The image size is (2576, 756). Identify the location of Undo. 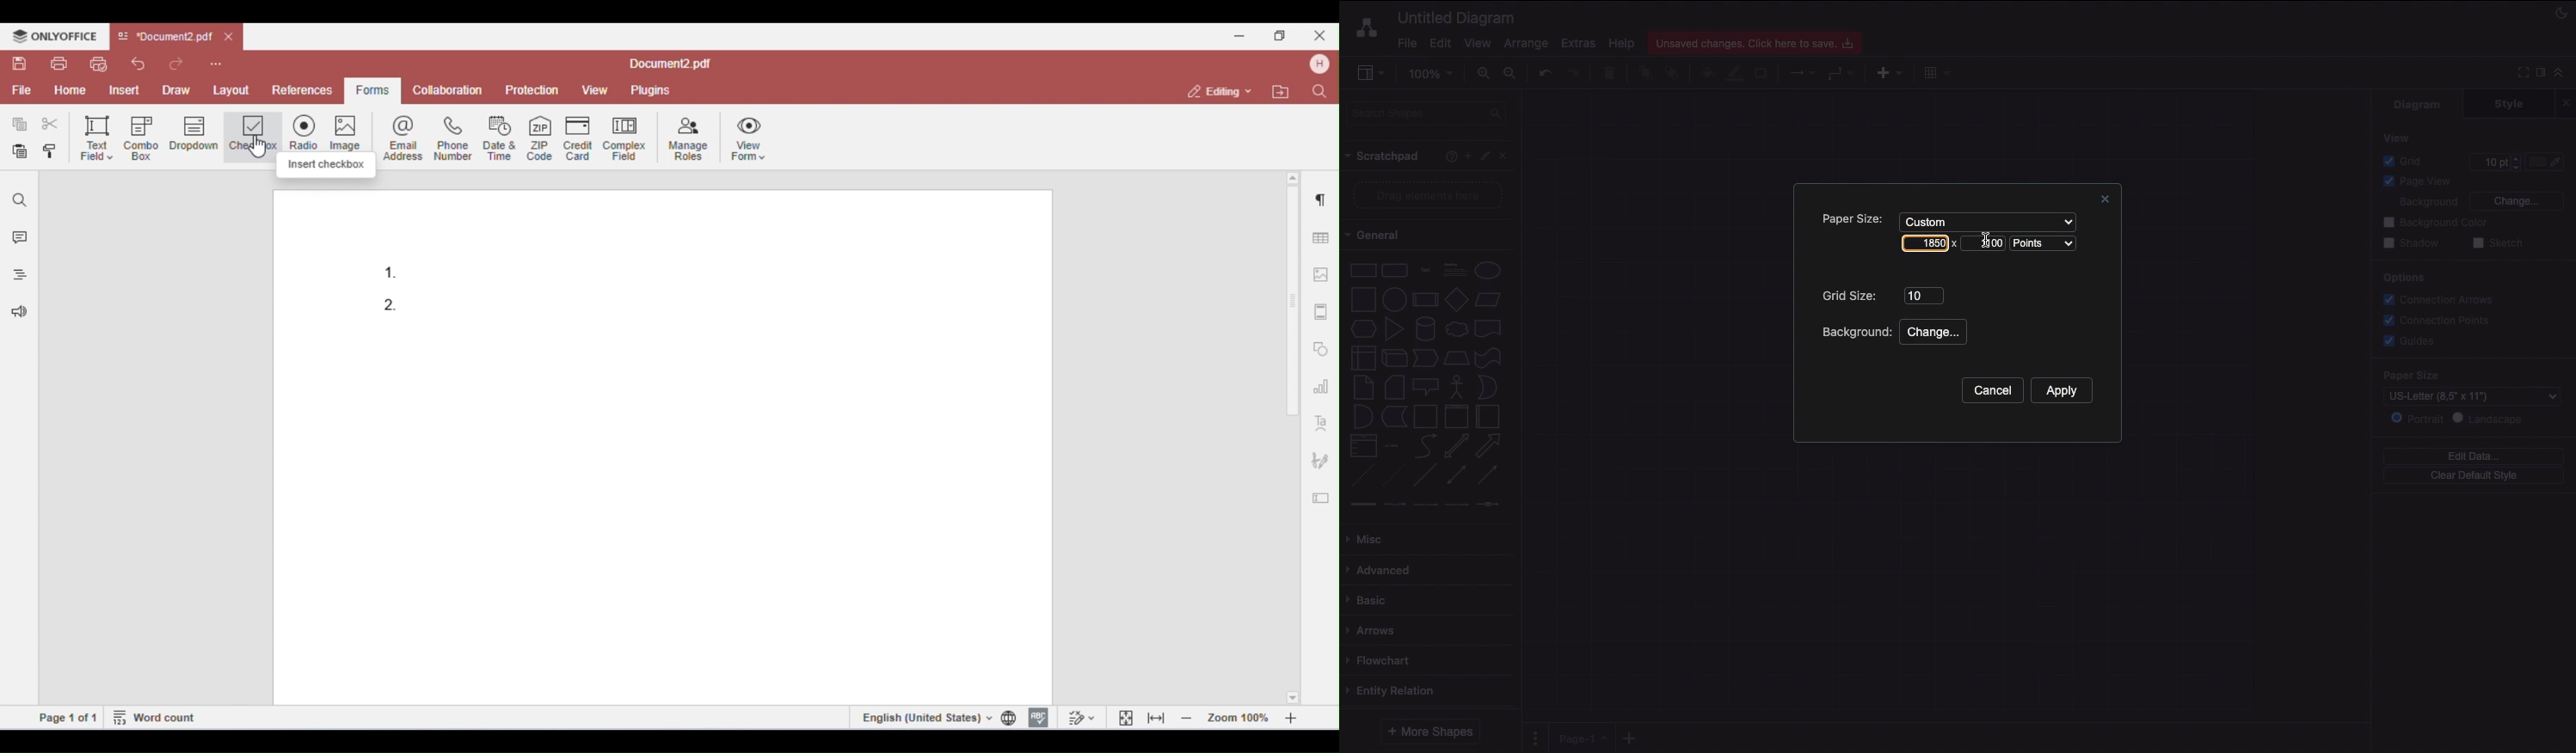
(1544, 72).